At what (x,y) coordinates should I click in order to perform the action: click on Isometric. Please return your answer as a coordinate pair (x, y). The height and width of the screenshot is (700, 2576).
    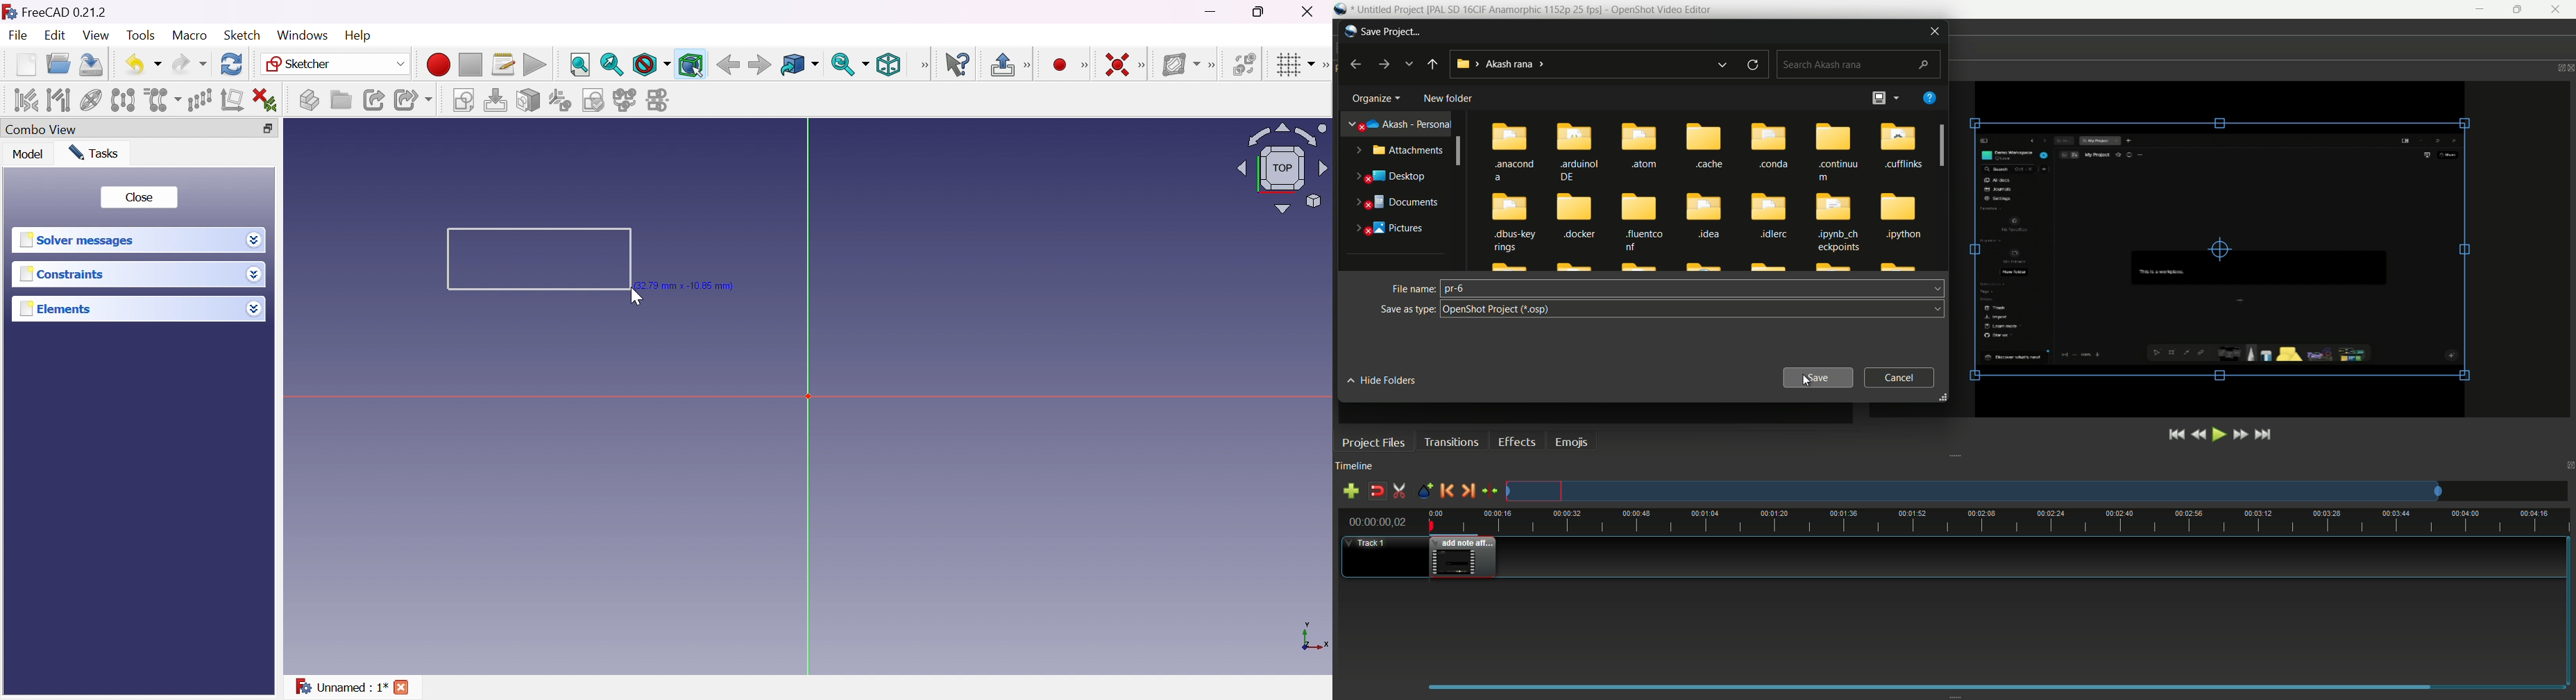
    Looking at the image, I should click on (889, 64).